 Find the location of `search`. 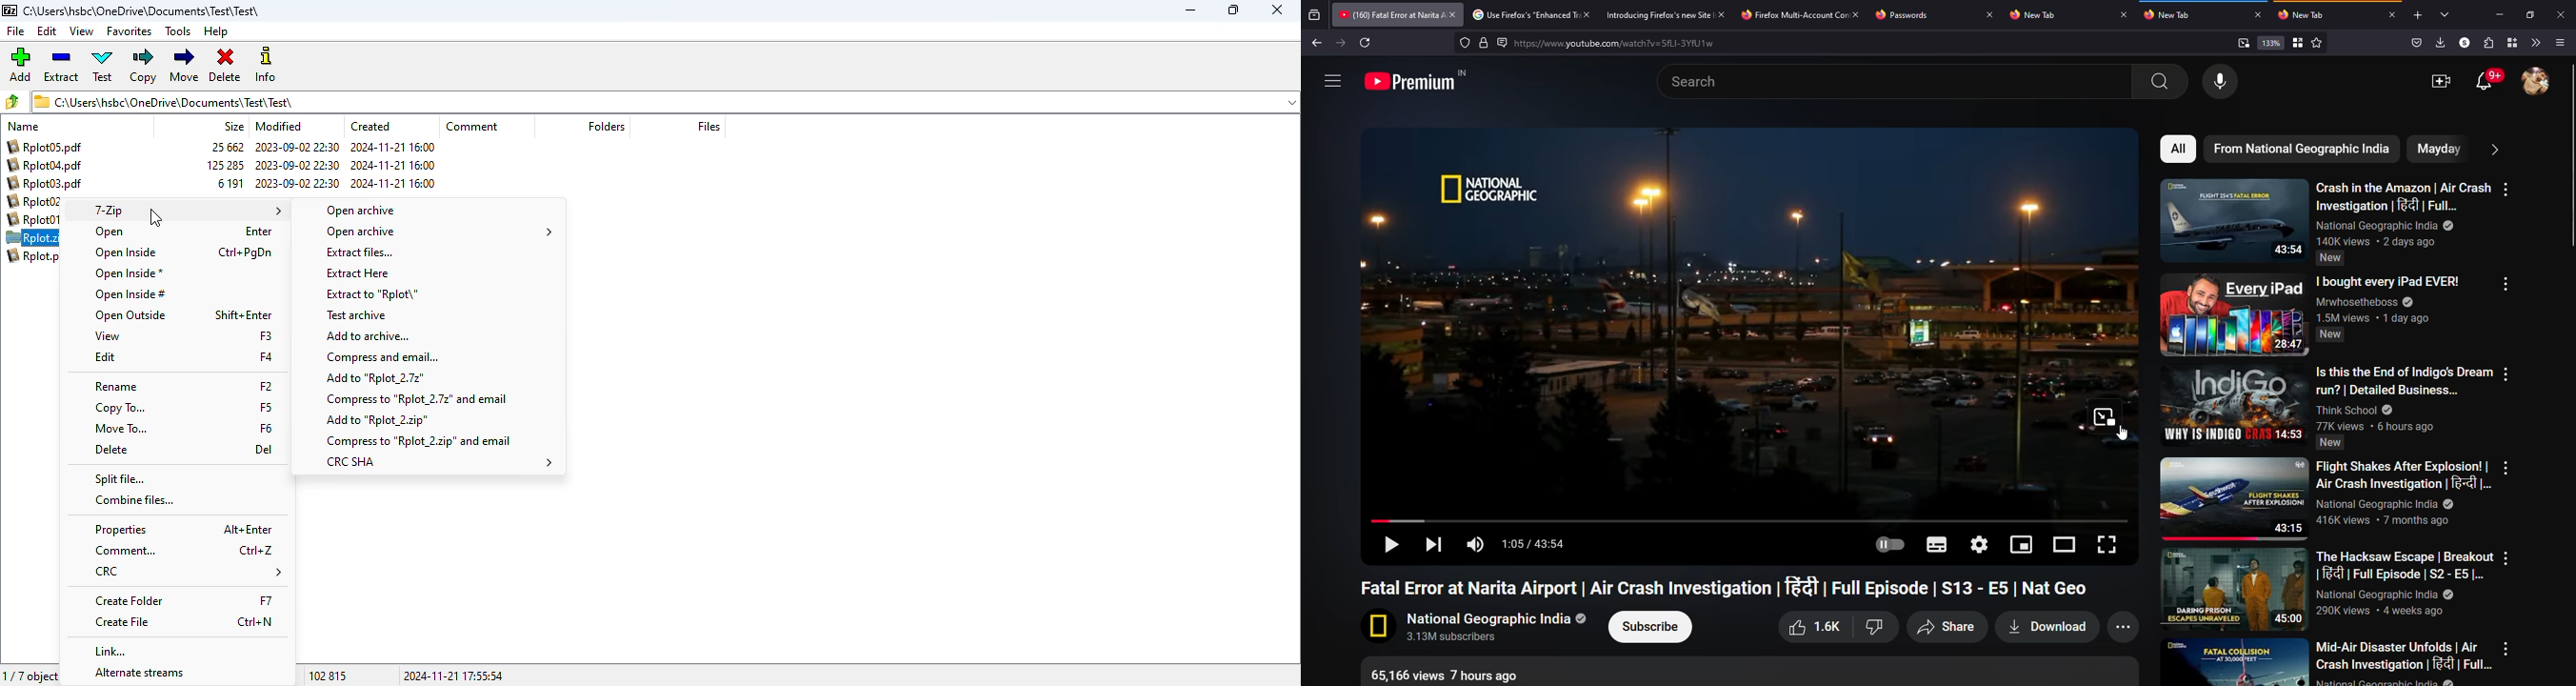

search is located at coordinates (2160, 81).